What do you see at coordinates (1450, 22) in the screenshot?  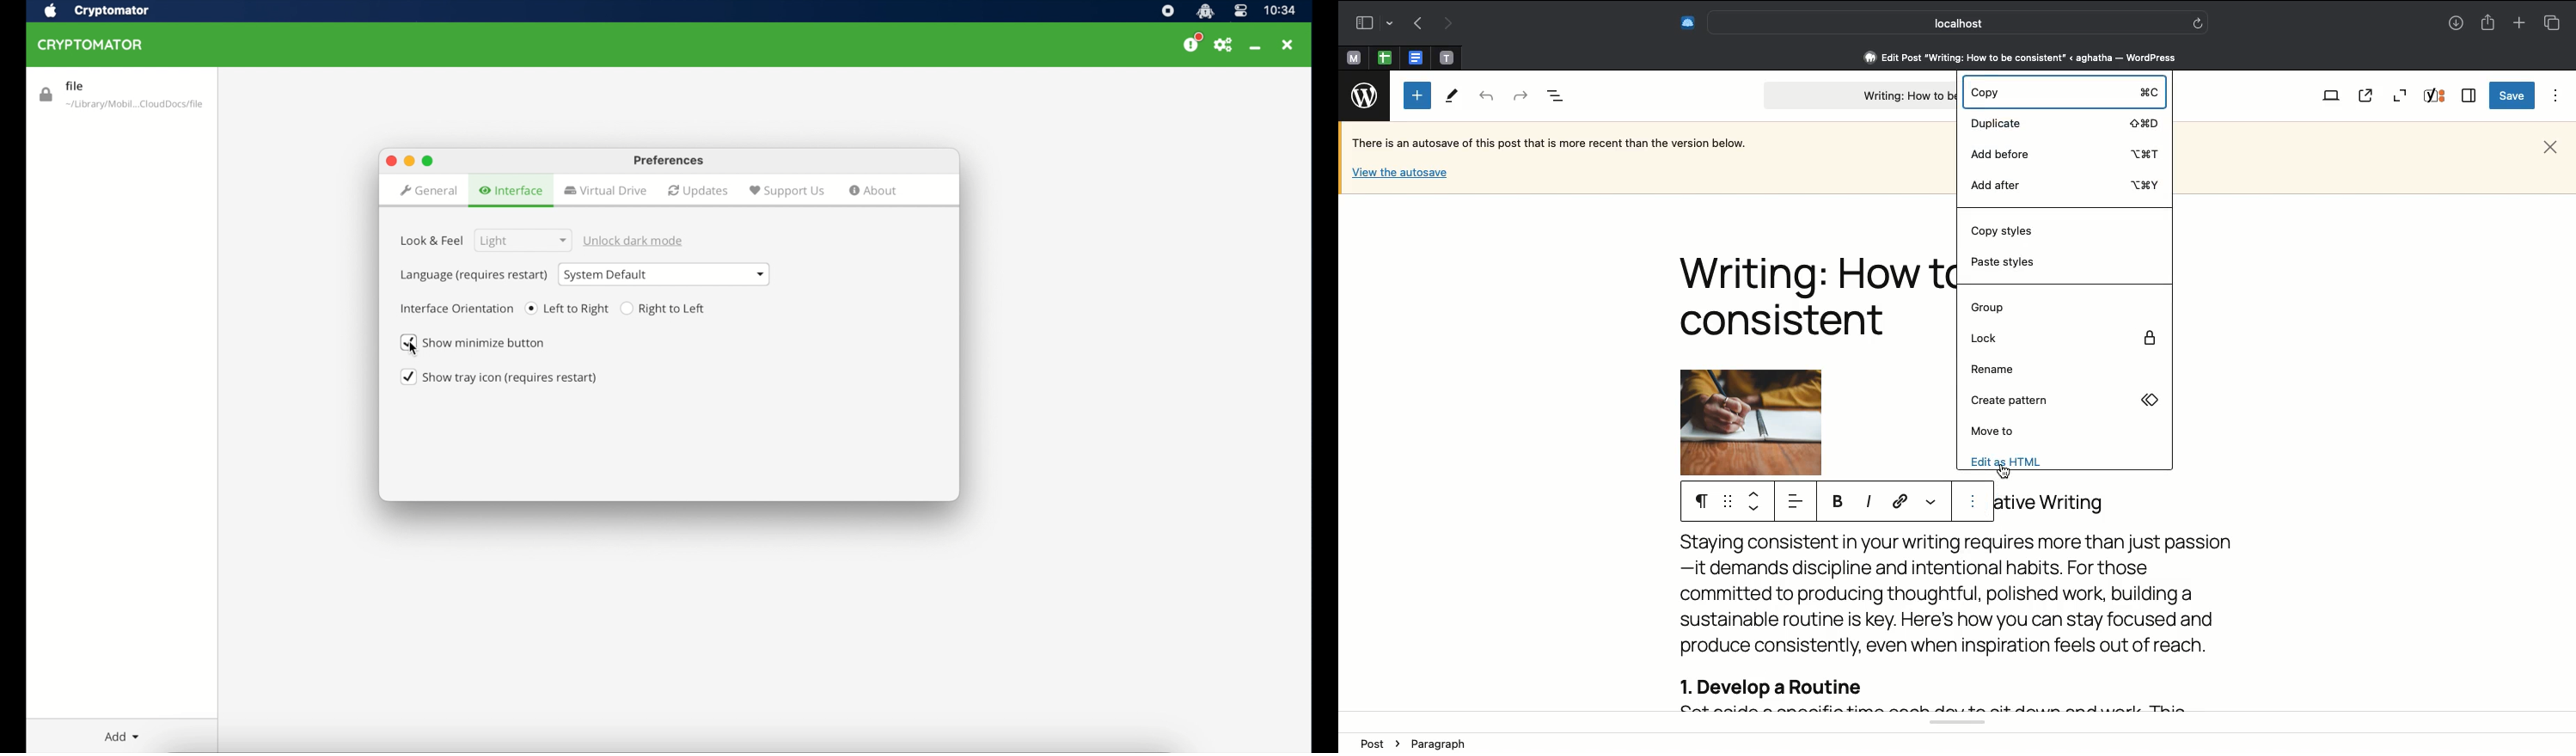 I see `Next page` at bounding box center [1450, 22].